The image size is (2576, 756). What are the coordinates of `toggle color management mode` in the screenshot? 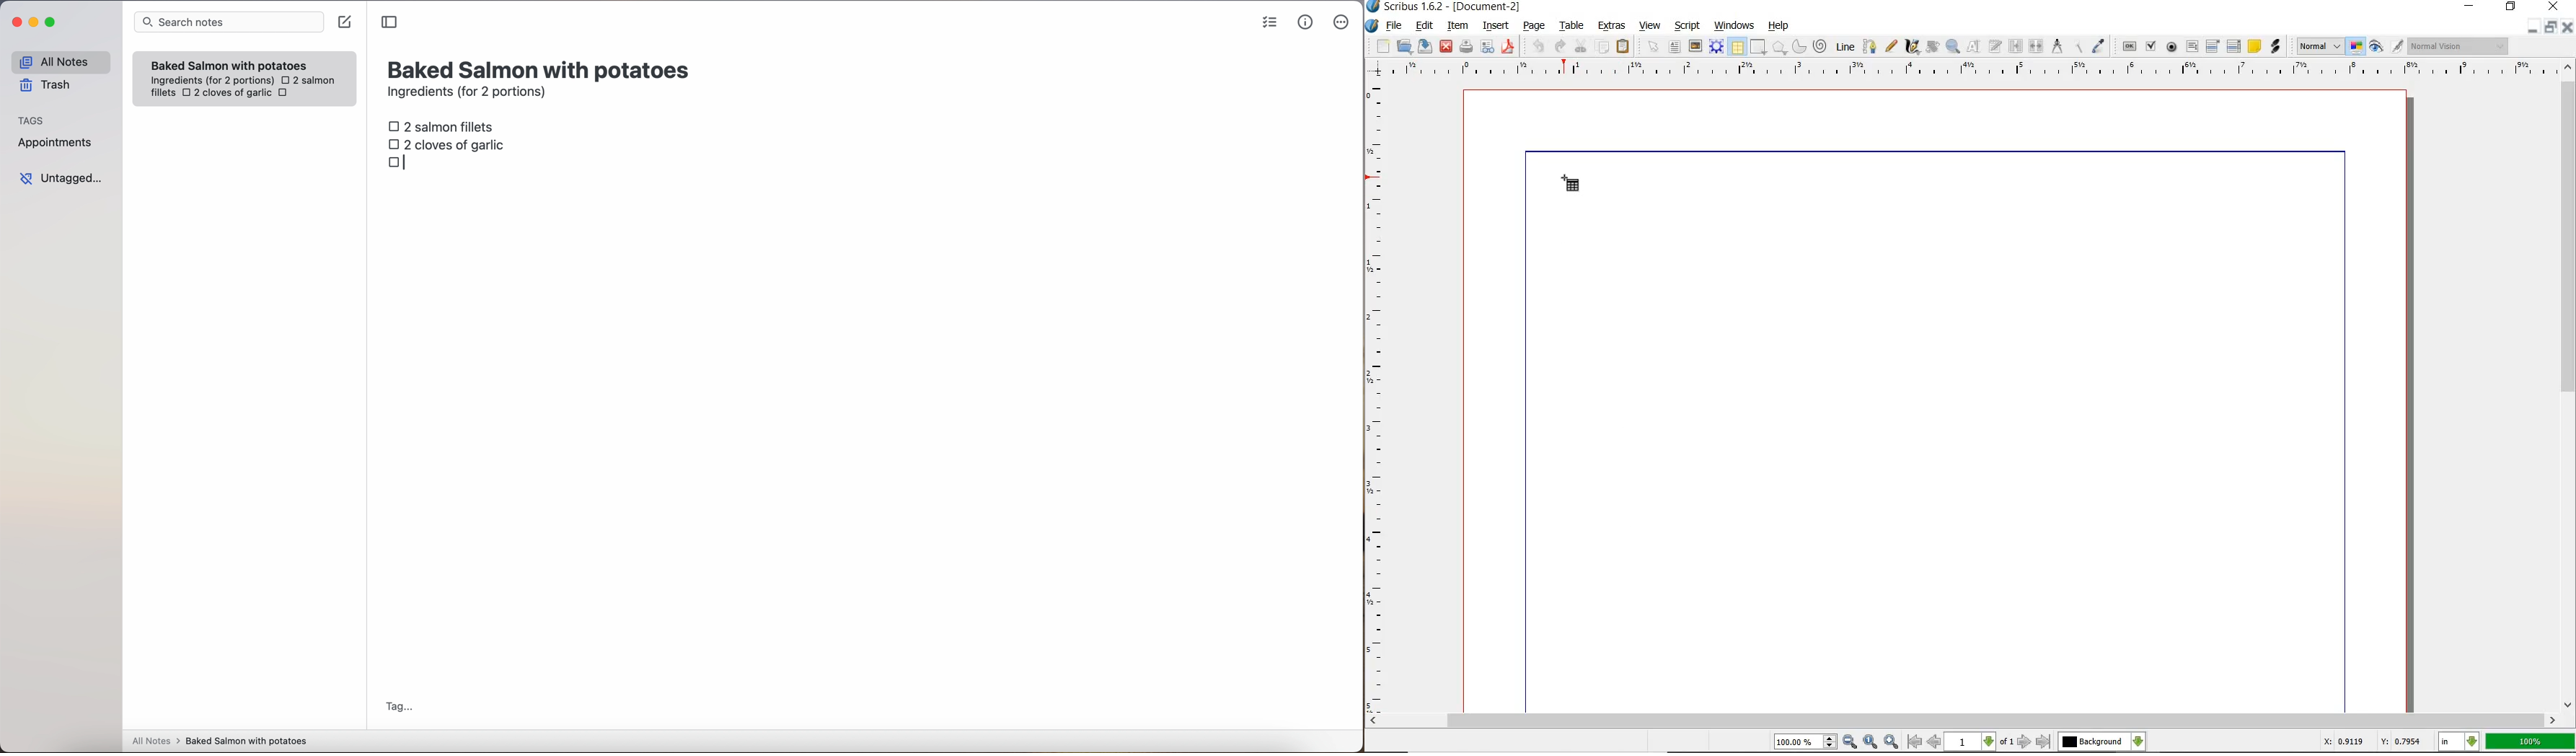 It's located at (2355, 46).